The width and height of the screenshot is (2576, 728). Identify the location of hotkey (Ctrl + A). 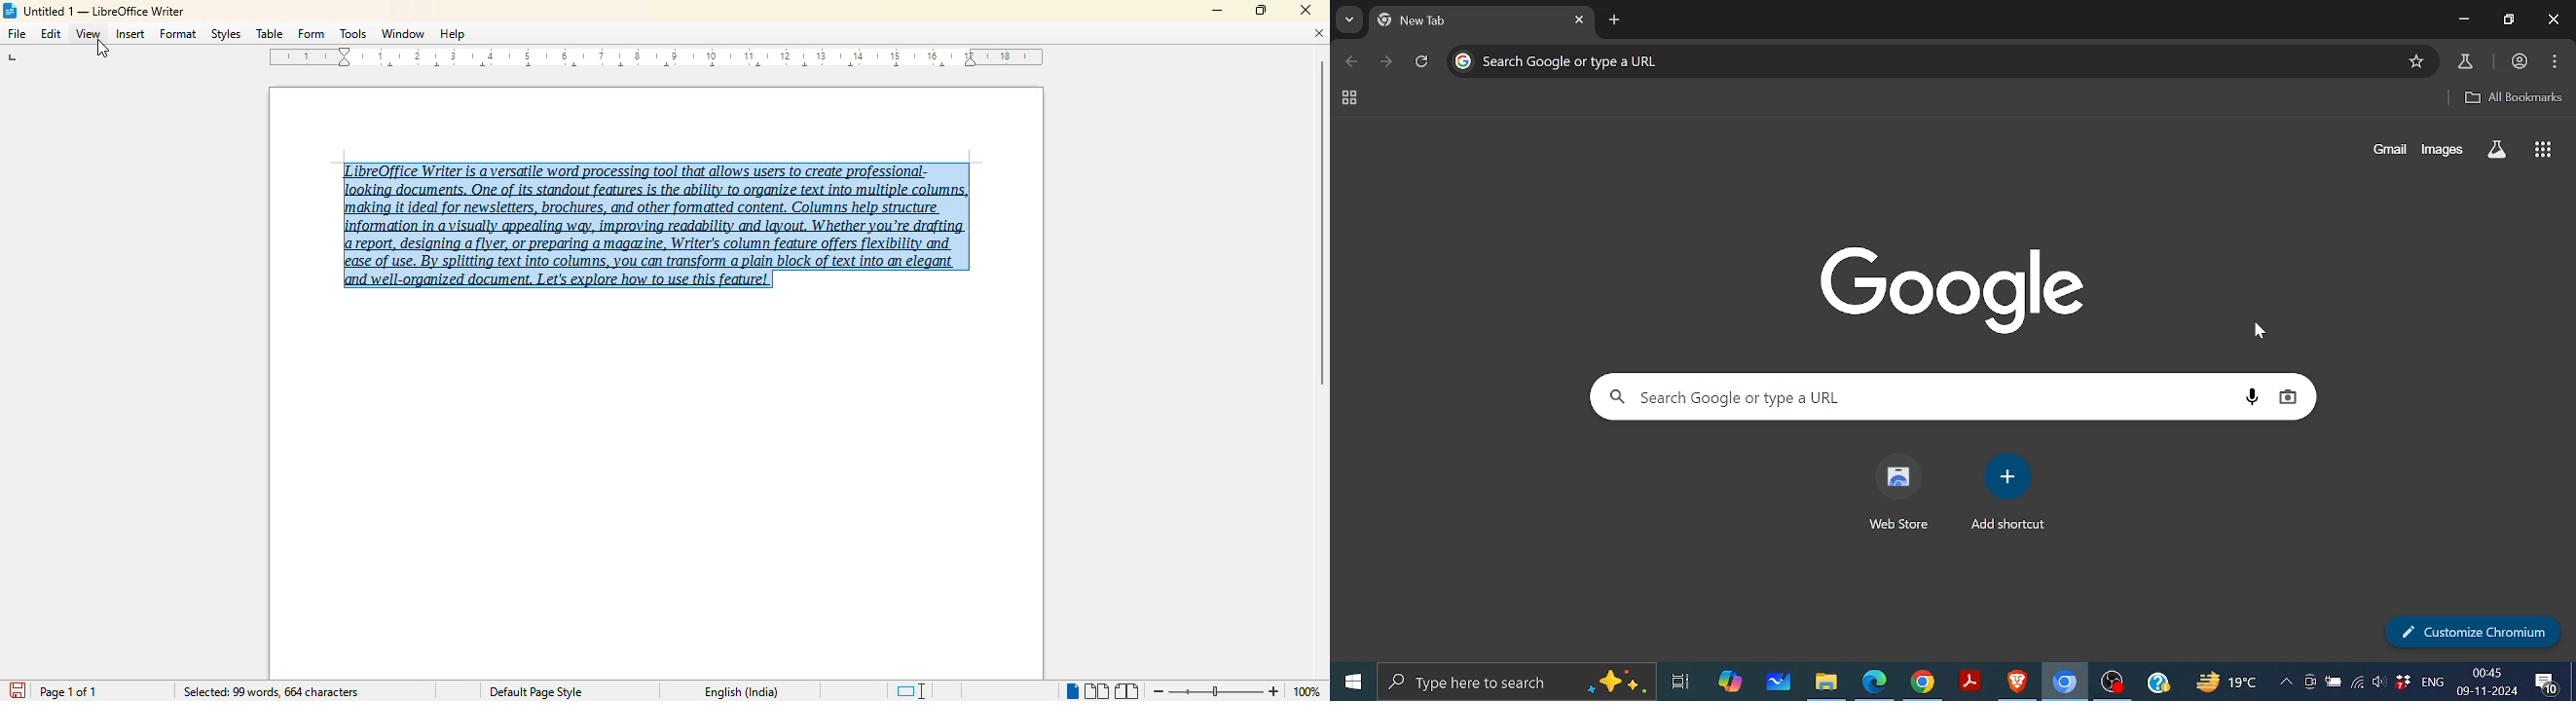
(380, 171).